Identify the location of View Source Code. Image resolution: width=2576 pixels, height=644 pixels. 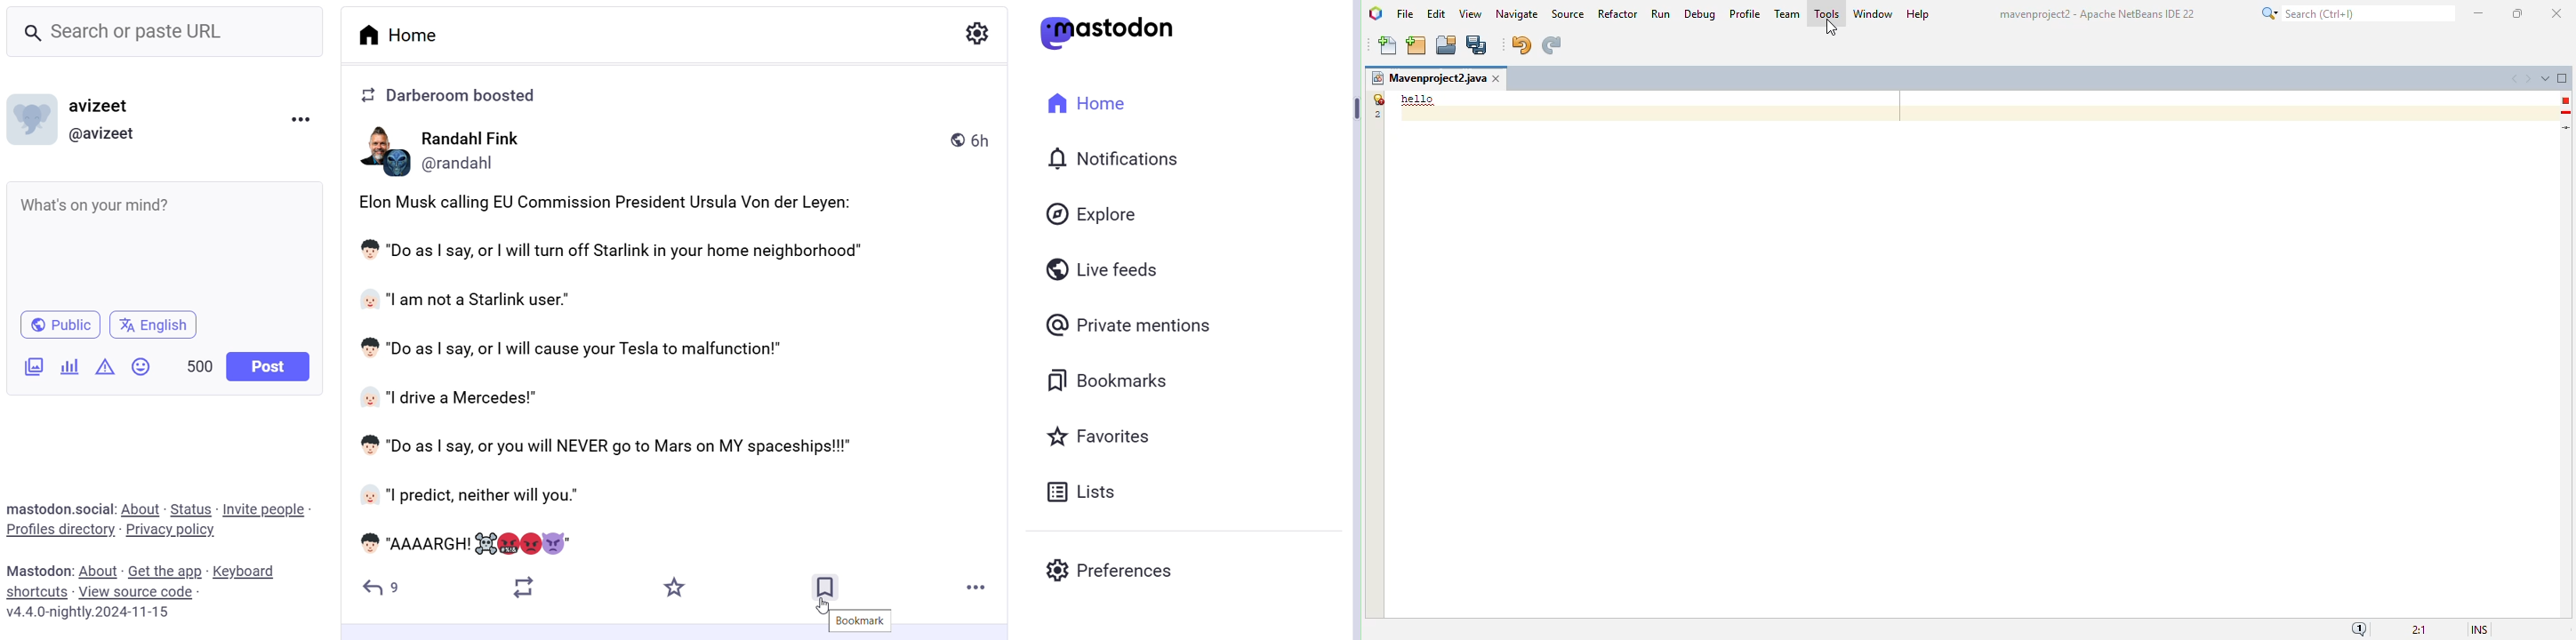
(138, 592).